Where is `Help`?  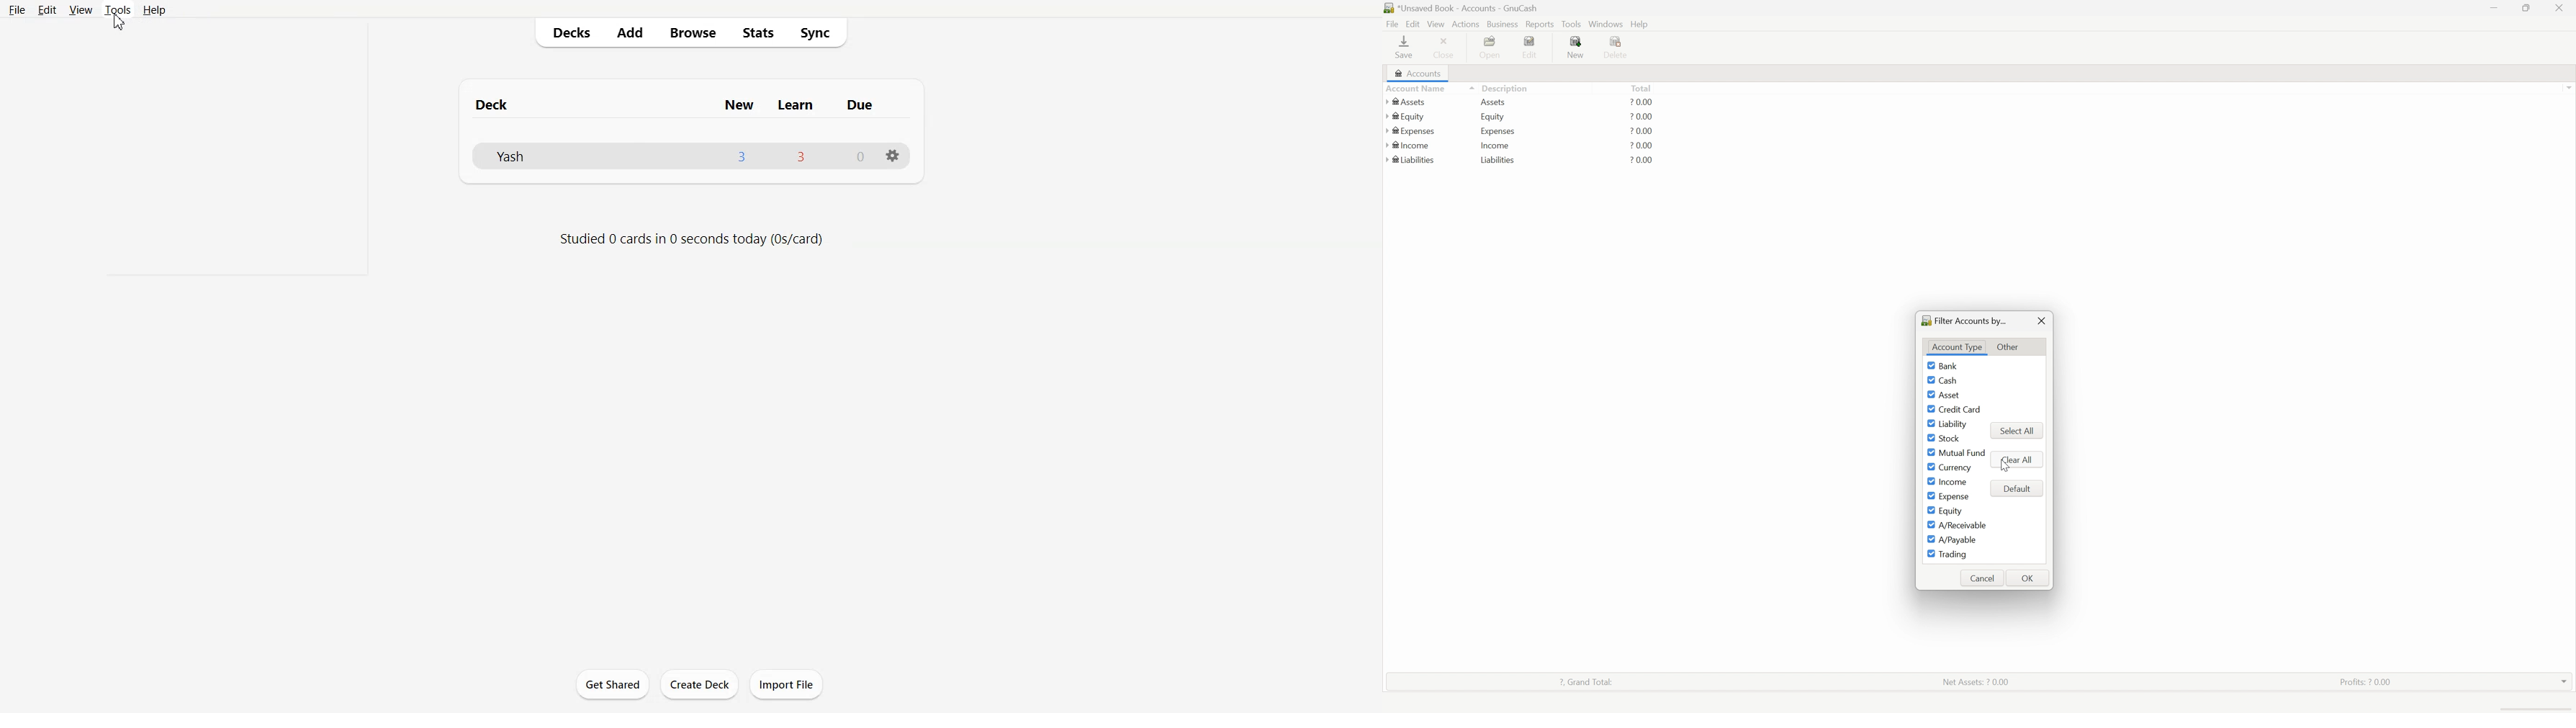 Help is located at coordinates (153, 9).